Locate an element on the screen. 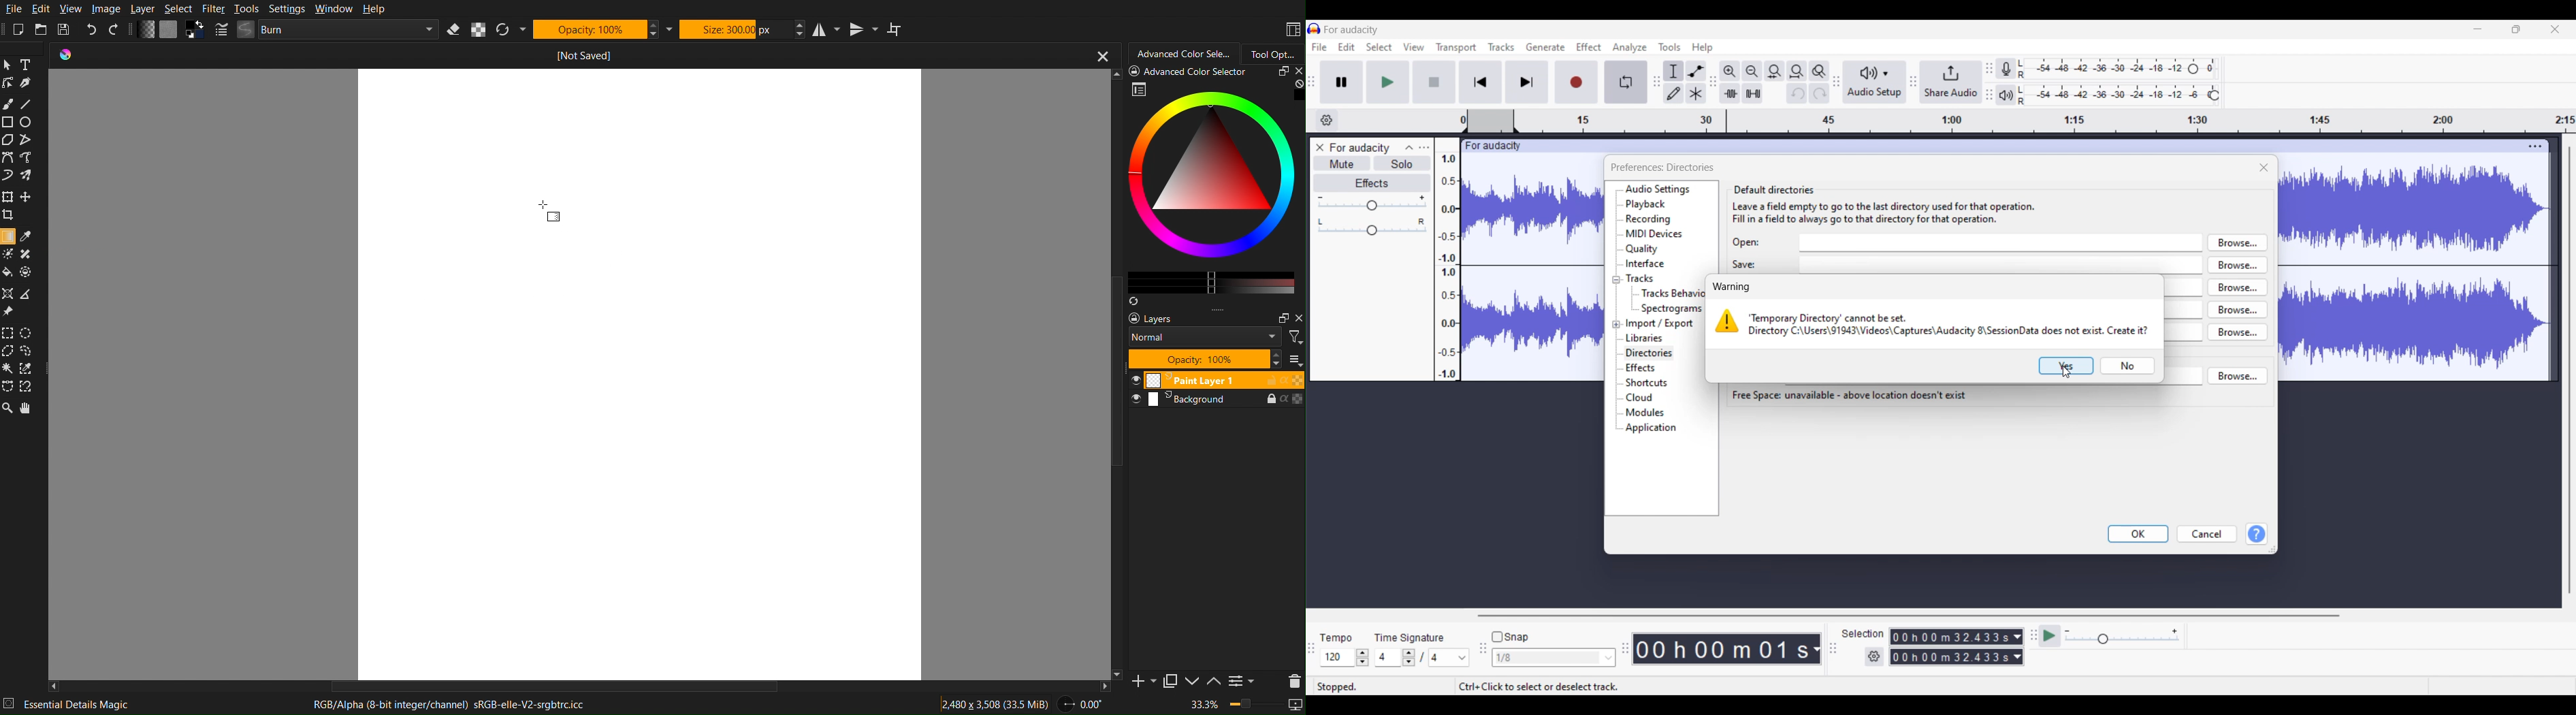  Polygon Tools is located at coordinates (19, 140).